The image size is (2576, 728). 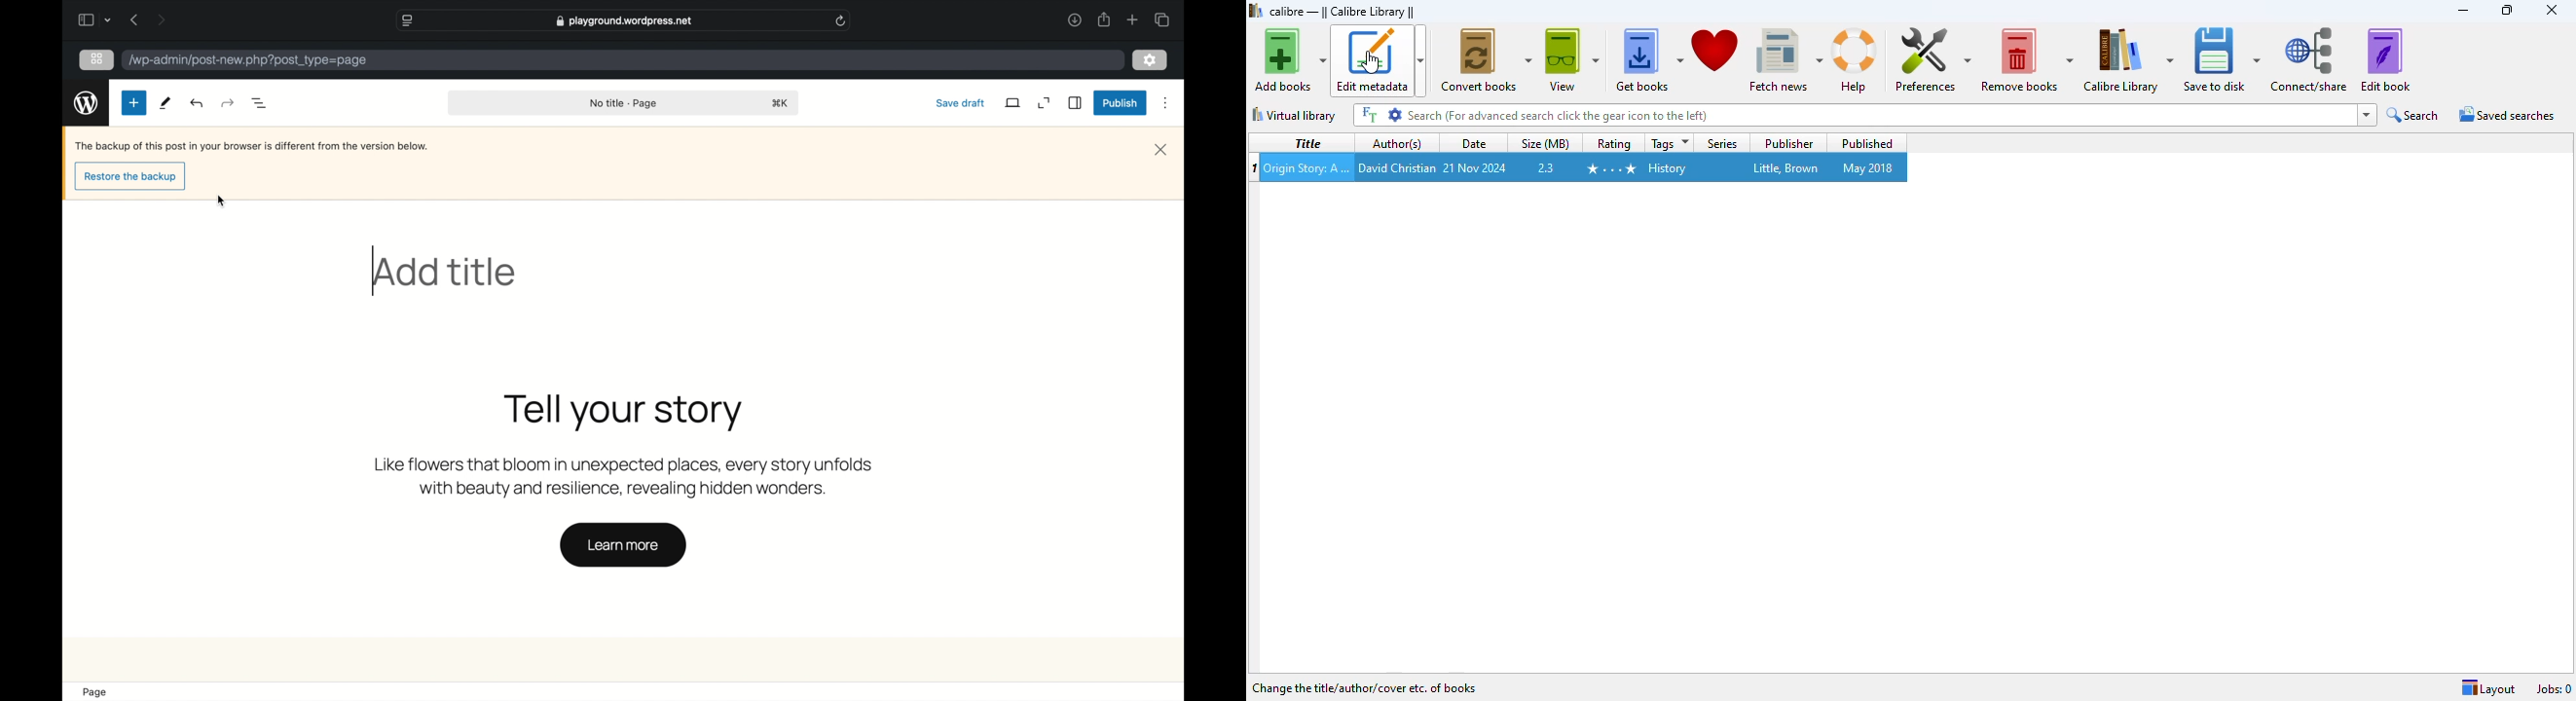 I want to click on minimize, so click(x=2463, y=10).